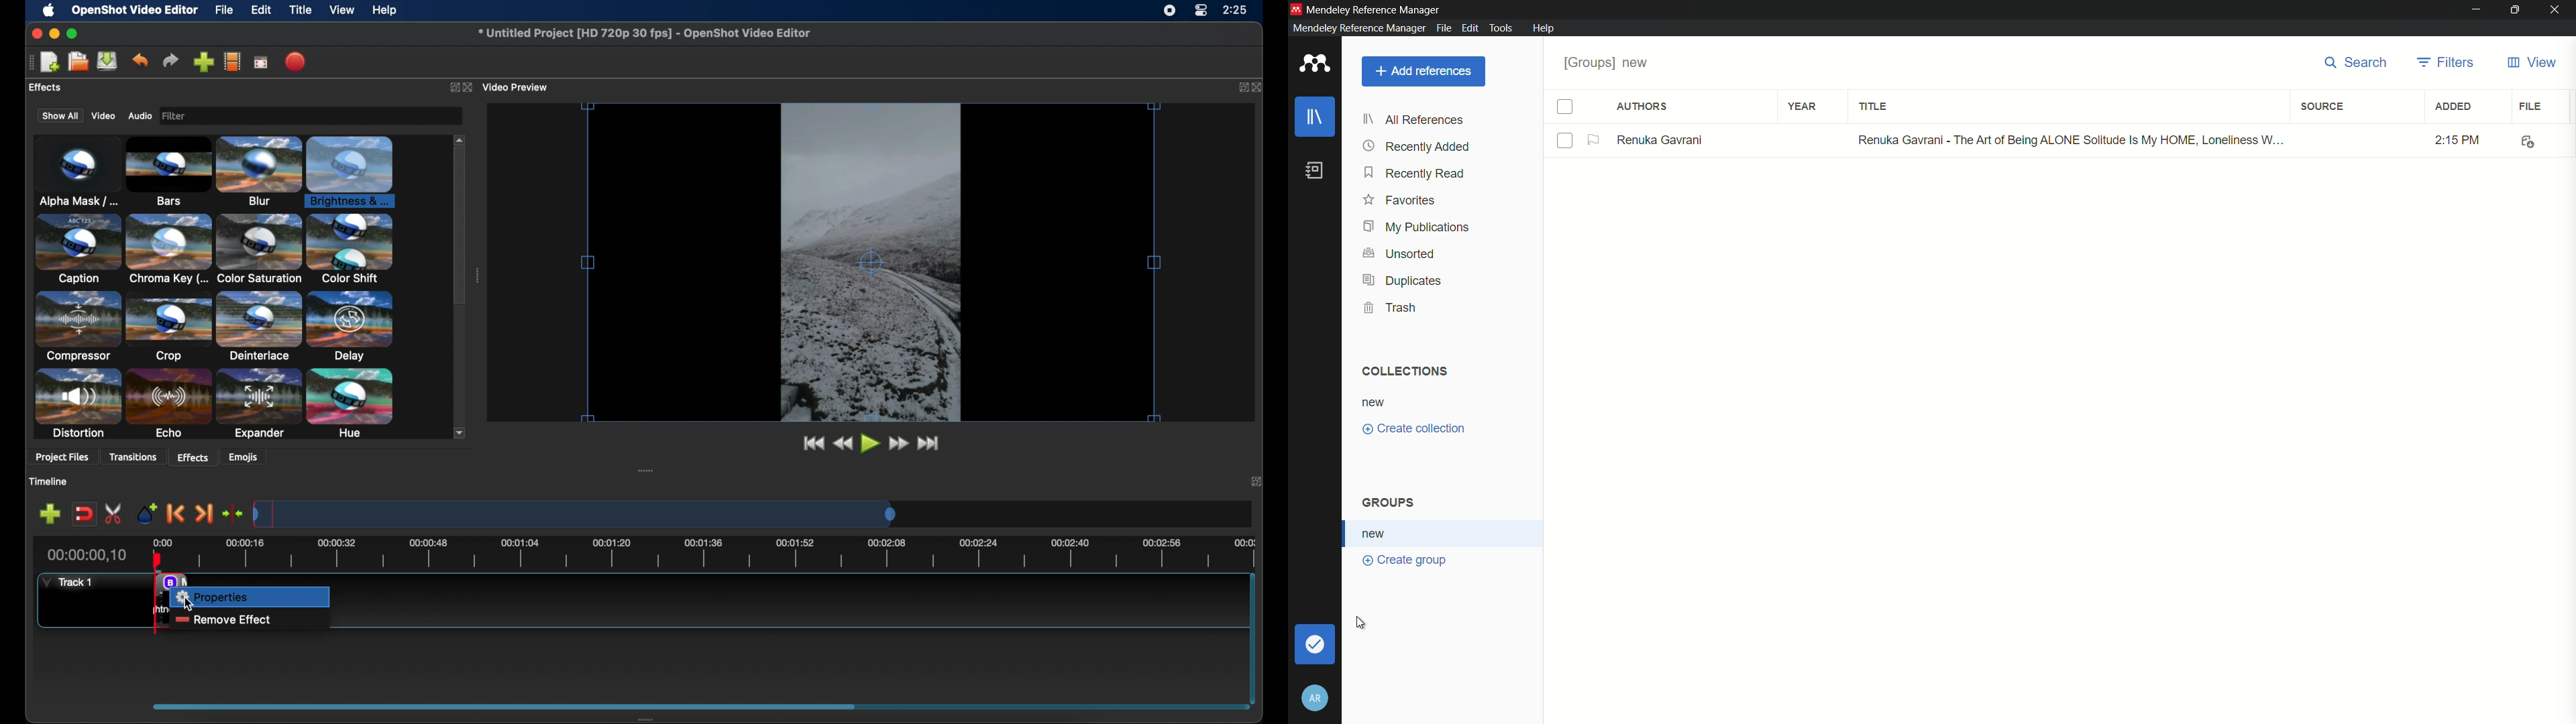 Image resolution: width=2576 pixels, height=728 pixels. What do you see at coordinates (725, 554) in the screenshot?
I see `timeline scale` at bounding box center [725, 554].